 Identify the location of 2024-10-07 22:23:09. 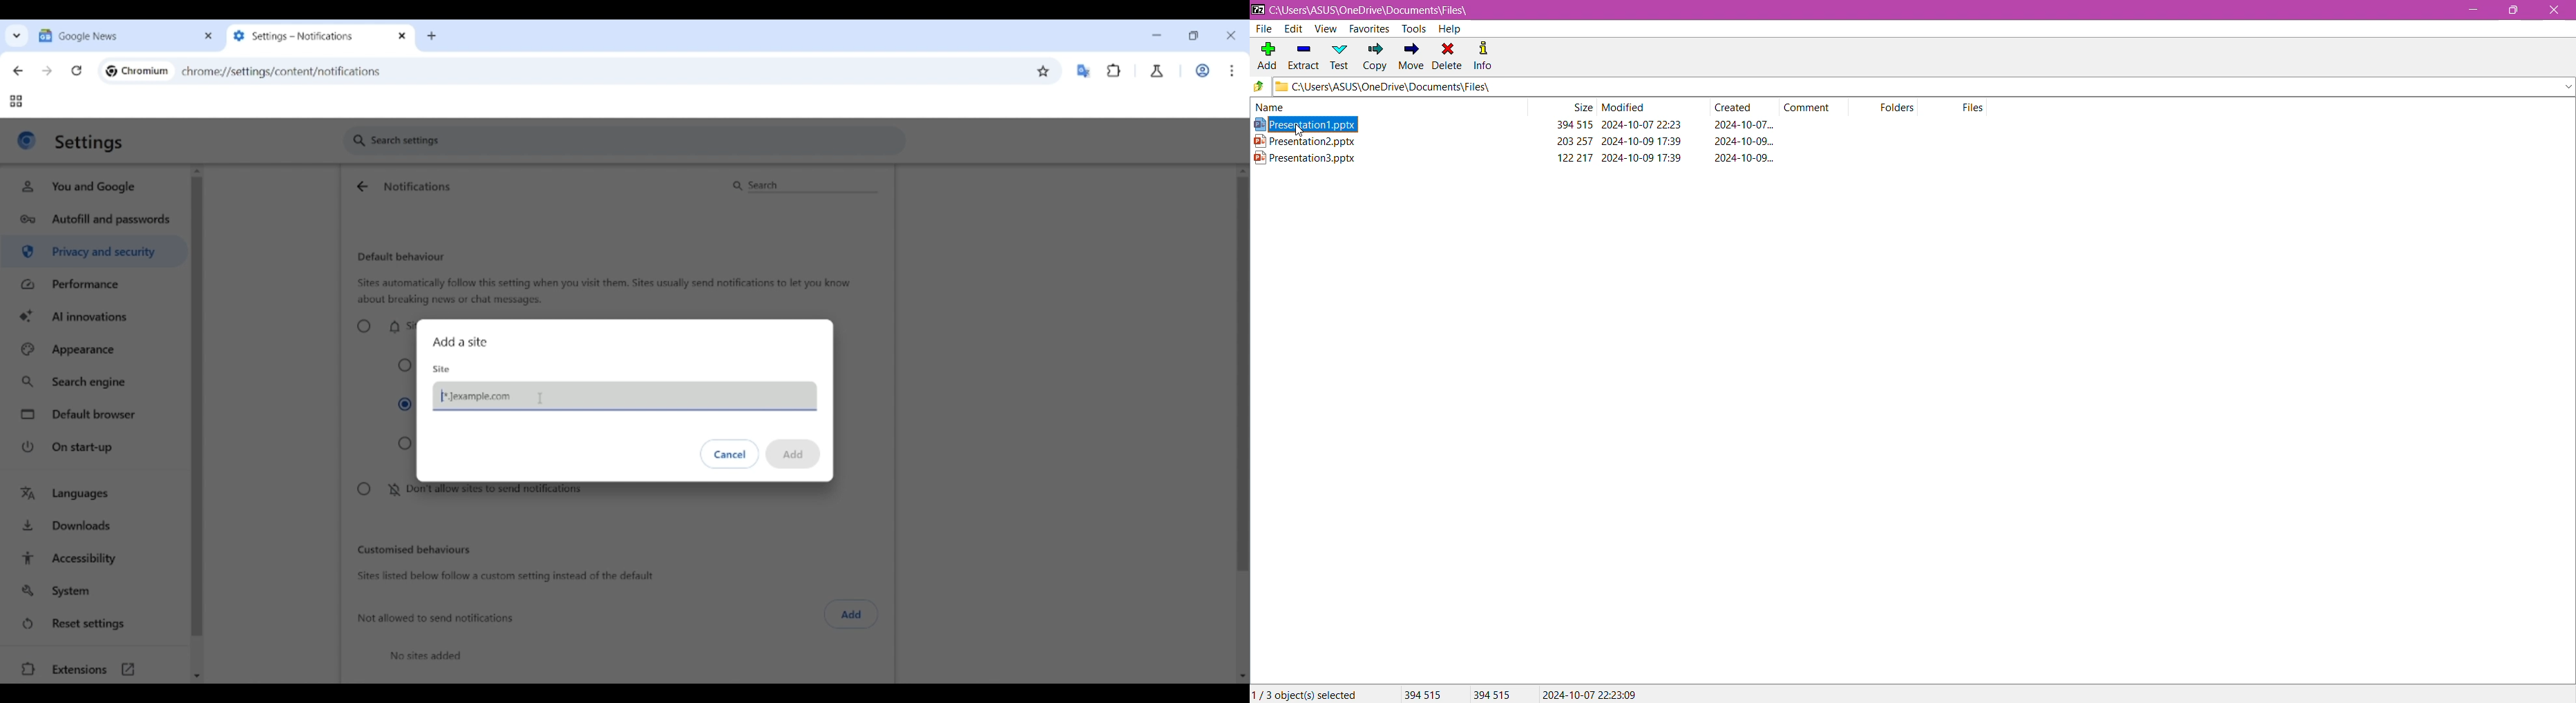
(1590, 693).